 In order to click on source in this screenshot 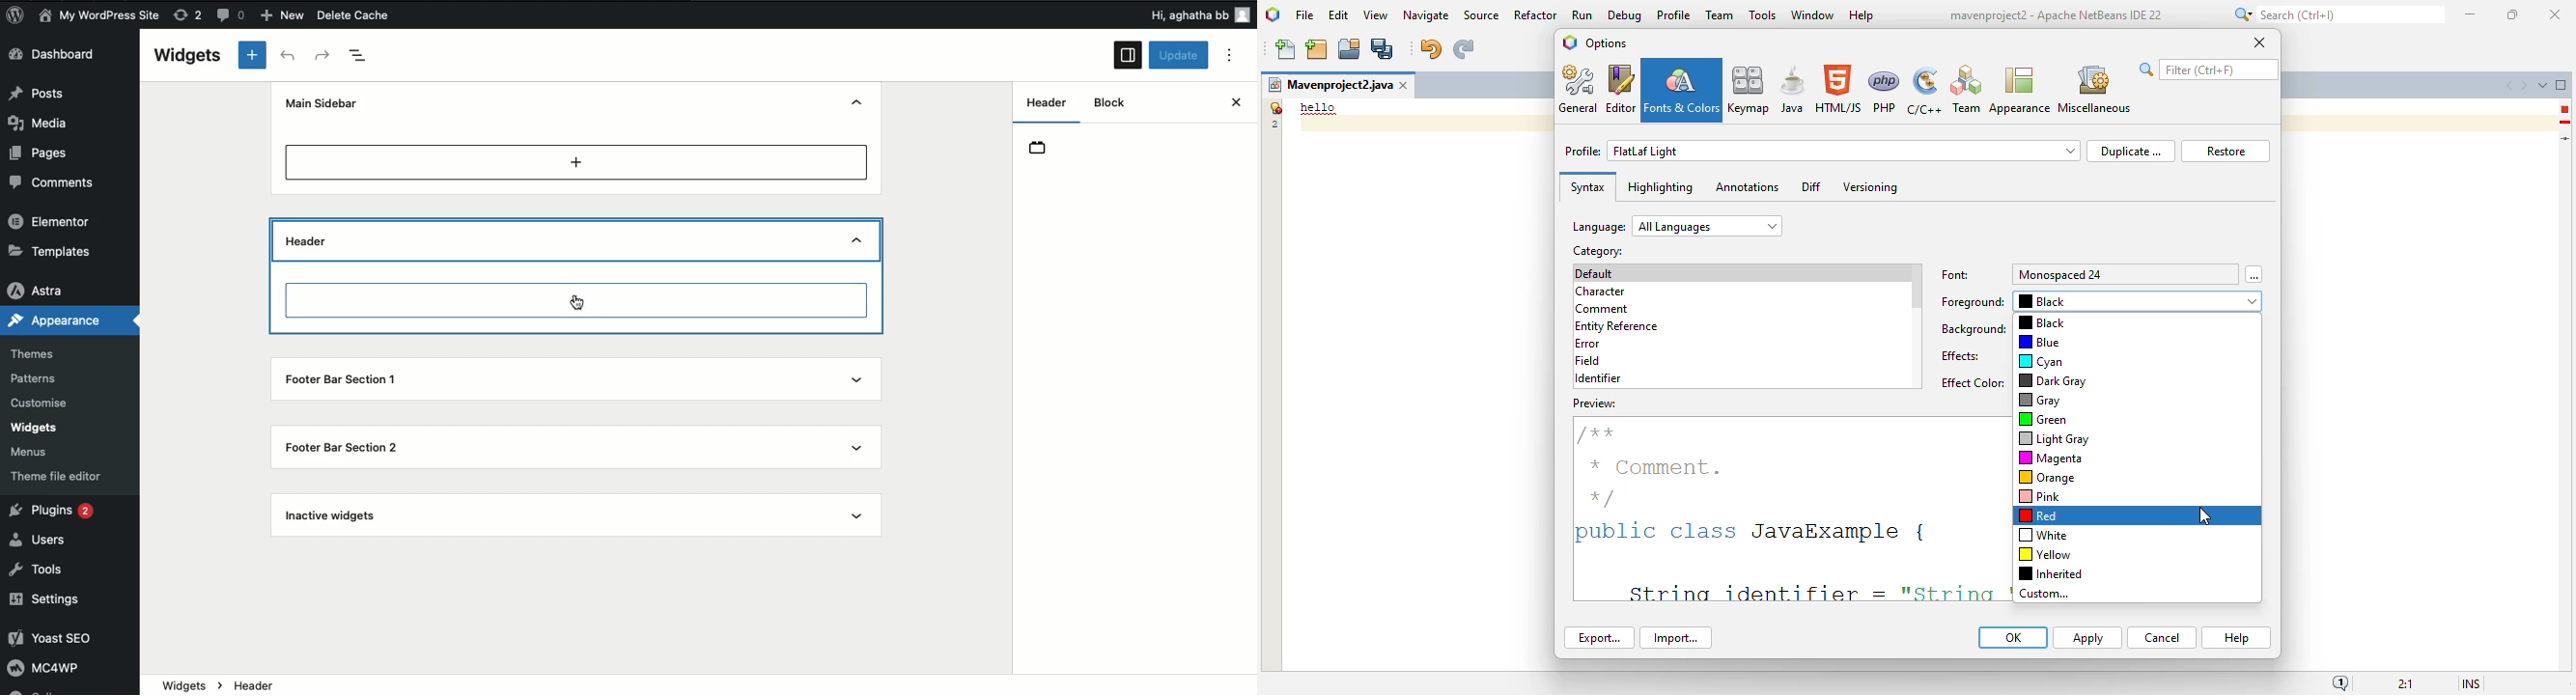, I will do `click(1481, 15)`.